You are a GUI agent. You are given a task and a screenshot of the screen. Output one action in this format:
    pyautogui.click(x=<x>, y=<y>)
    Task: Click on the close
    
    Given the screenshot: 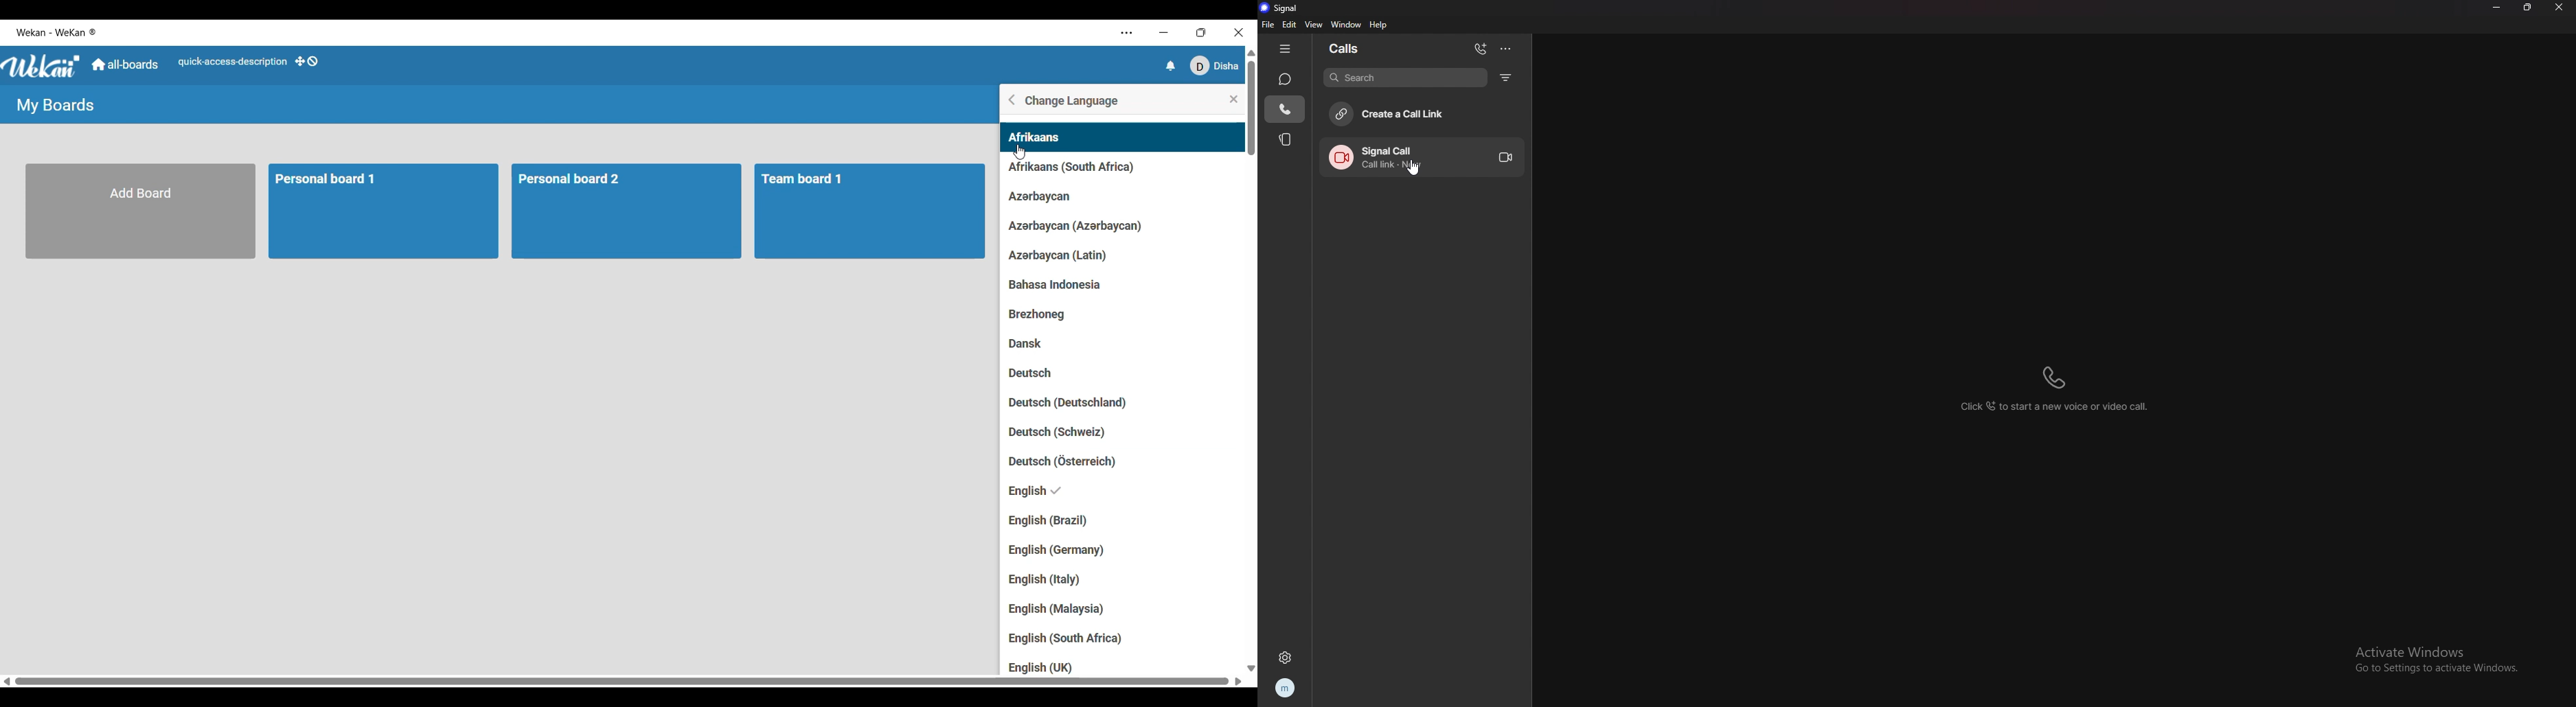 What is the action you would take?
    pyautogui.click(x=2561, y=8)
    